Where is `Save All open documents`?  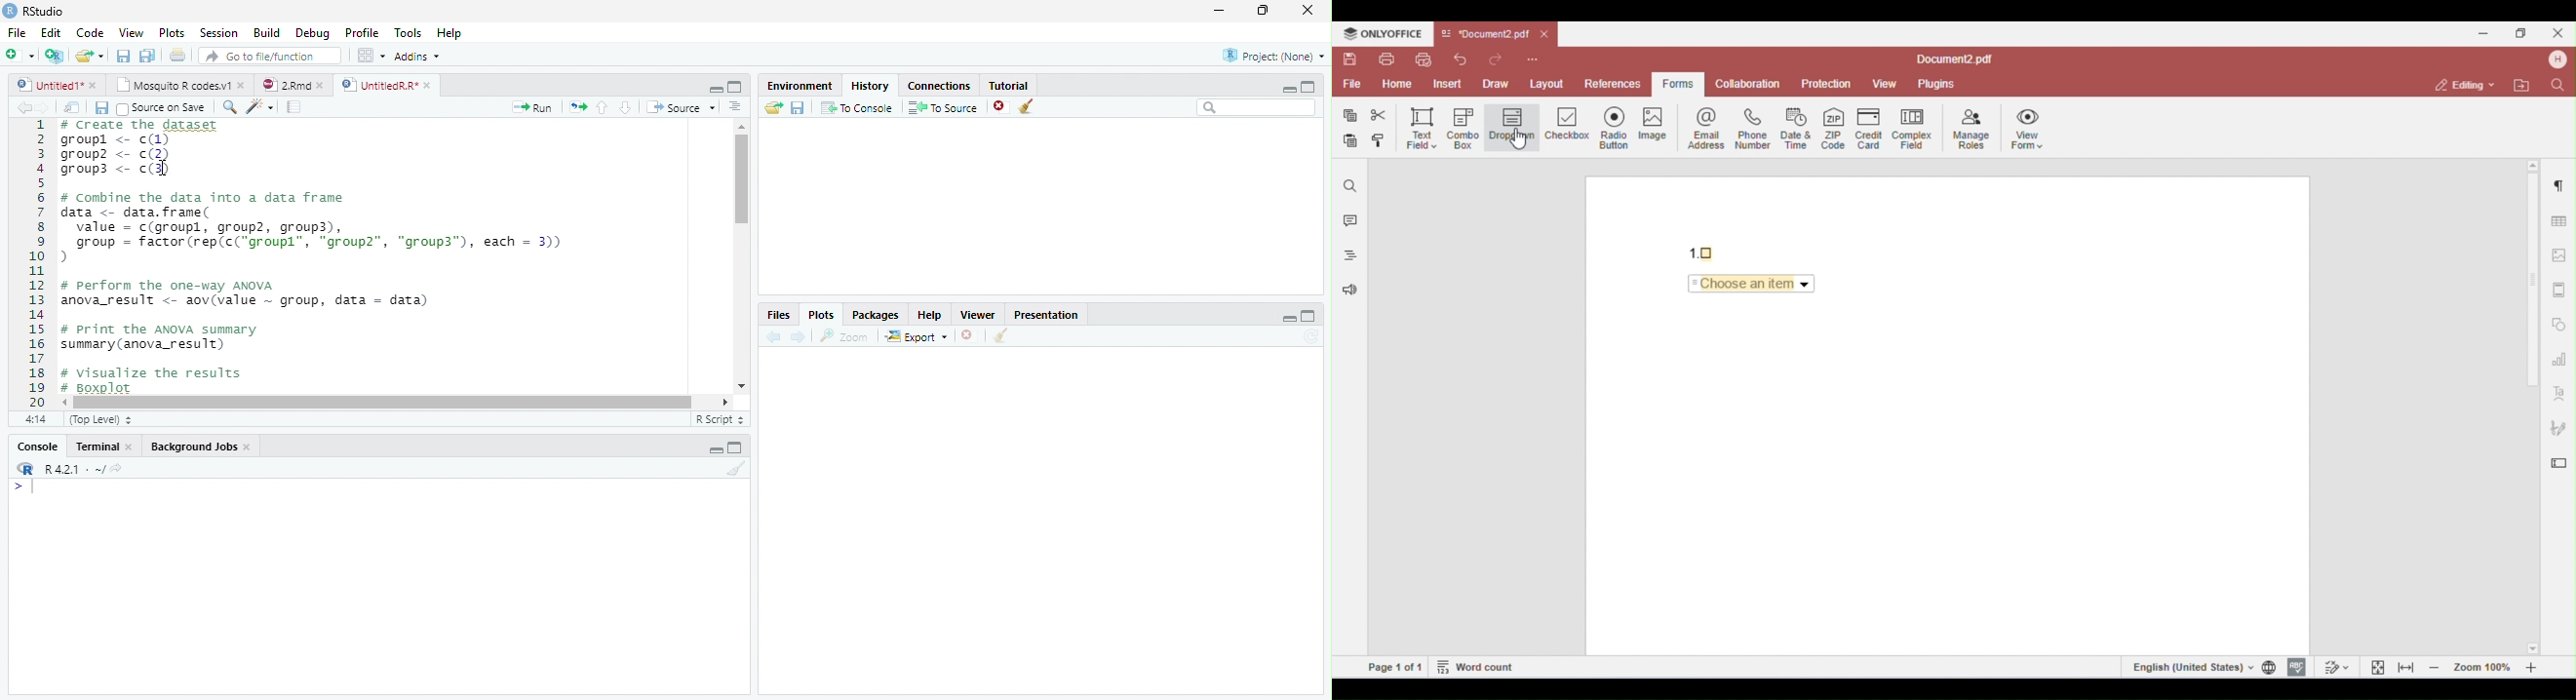
Save All open documents is located at coordinates (146, 56).